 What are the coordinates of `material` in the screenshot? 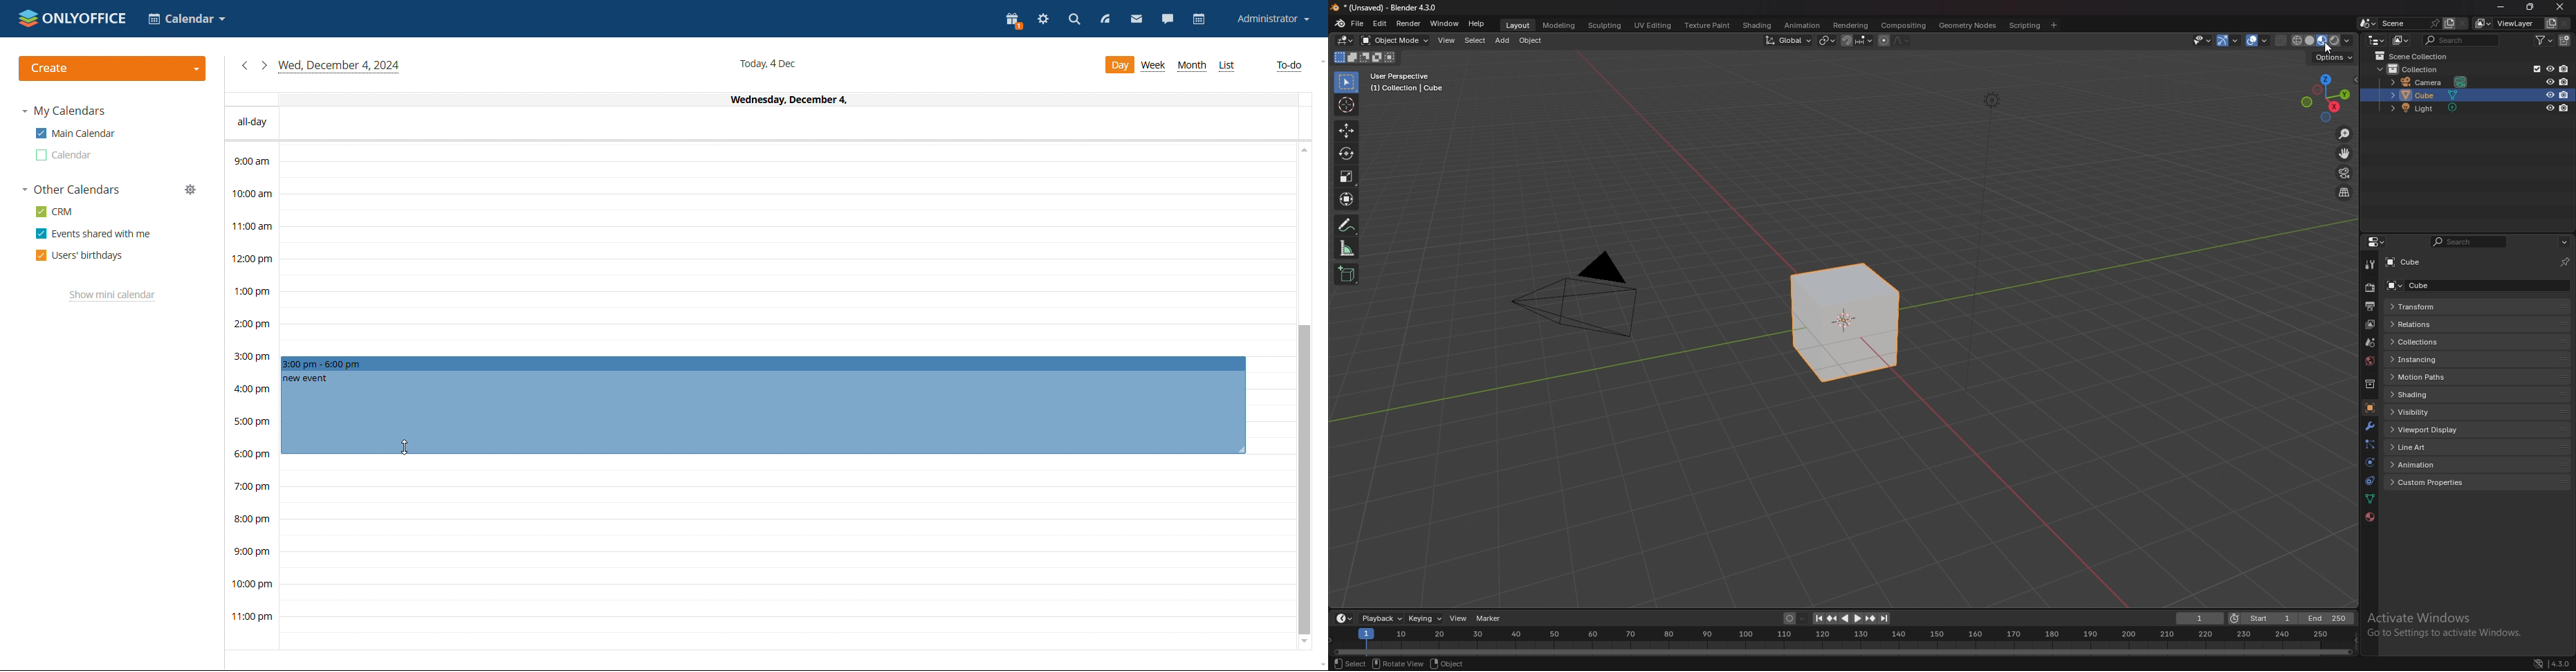 It's located at (2370, 518).